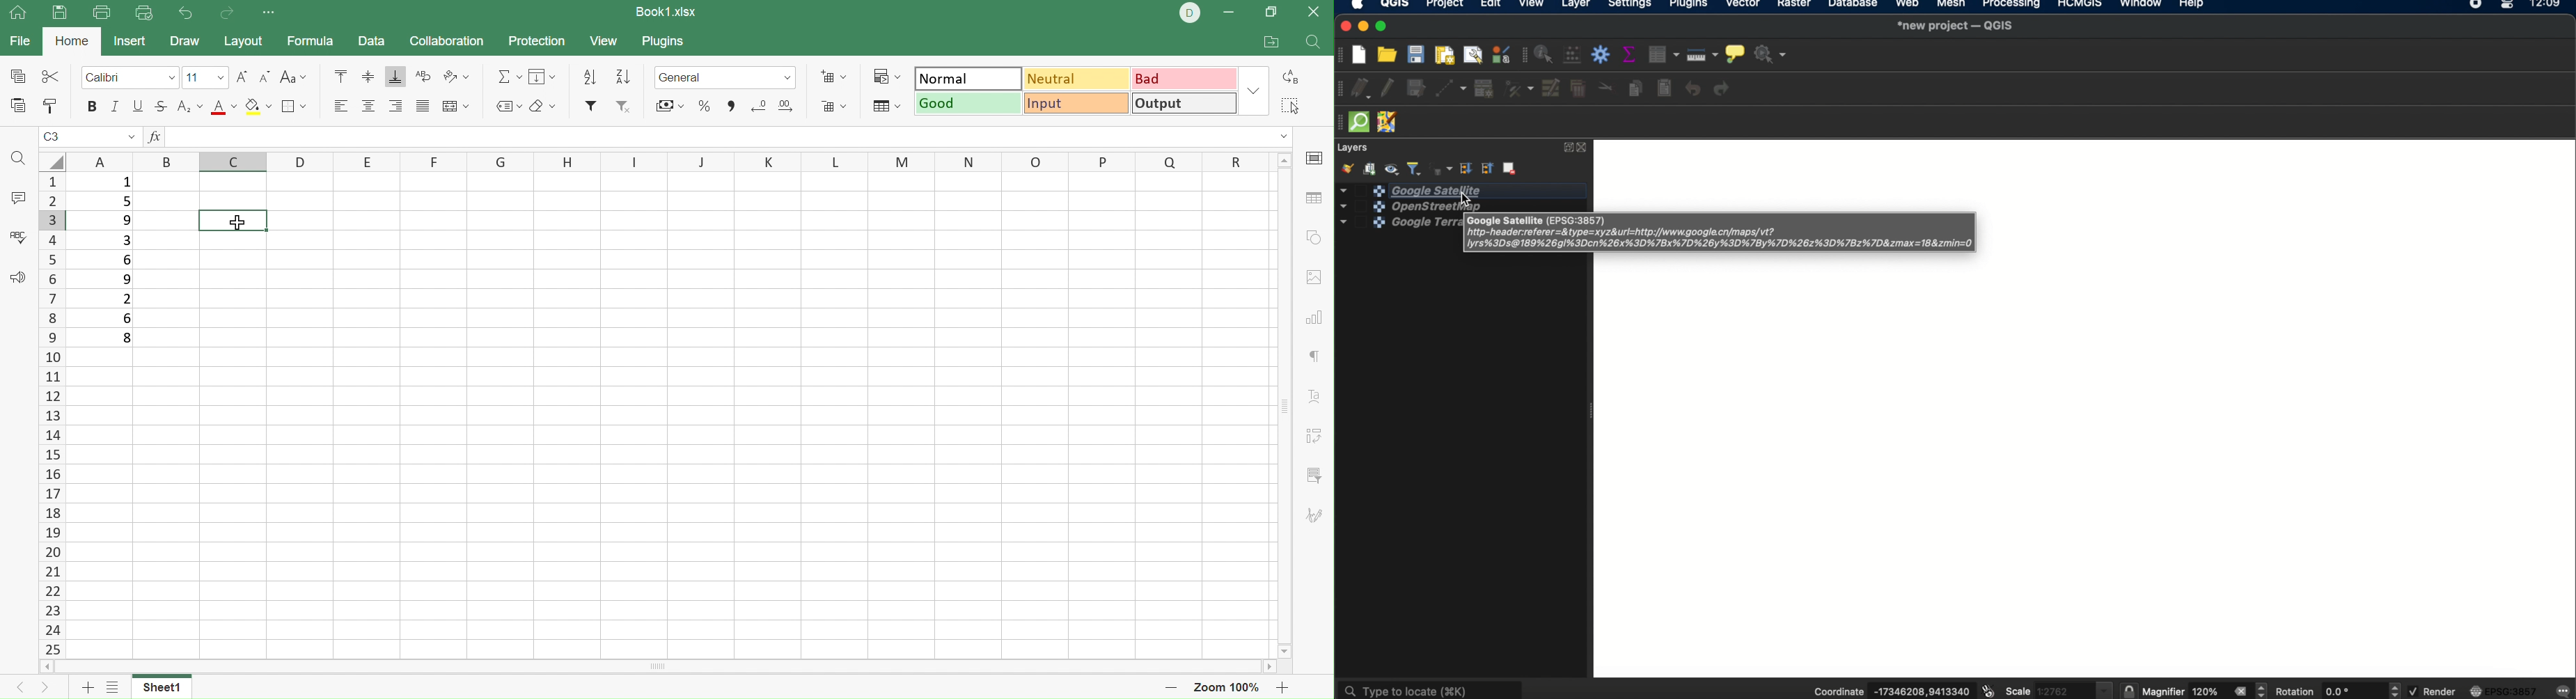 This screenshot has height=700, width=2576. Describe the element at coordinates (46, 666) in the screenshot. I see `Scroll left` at that location.